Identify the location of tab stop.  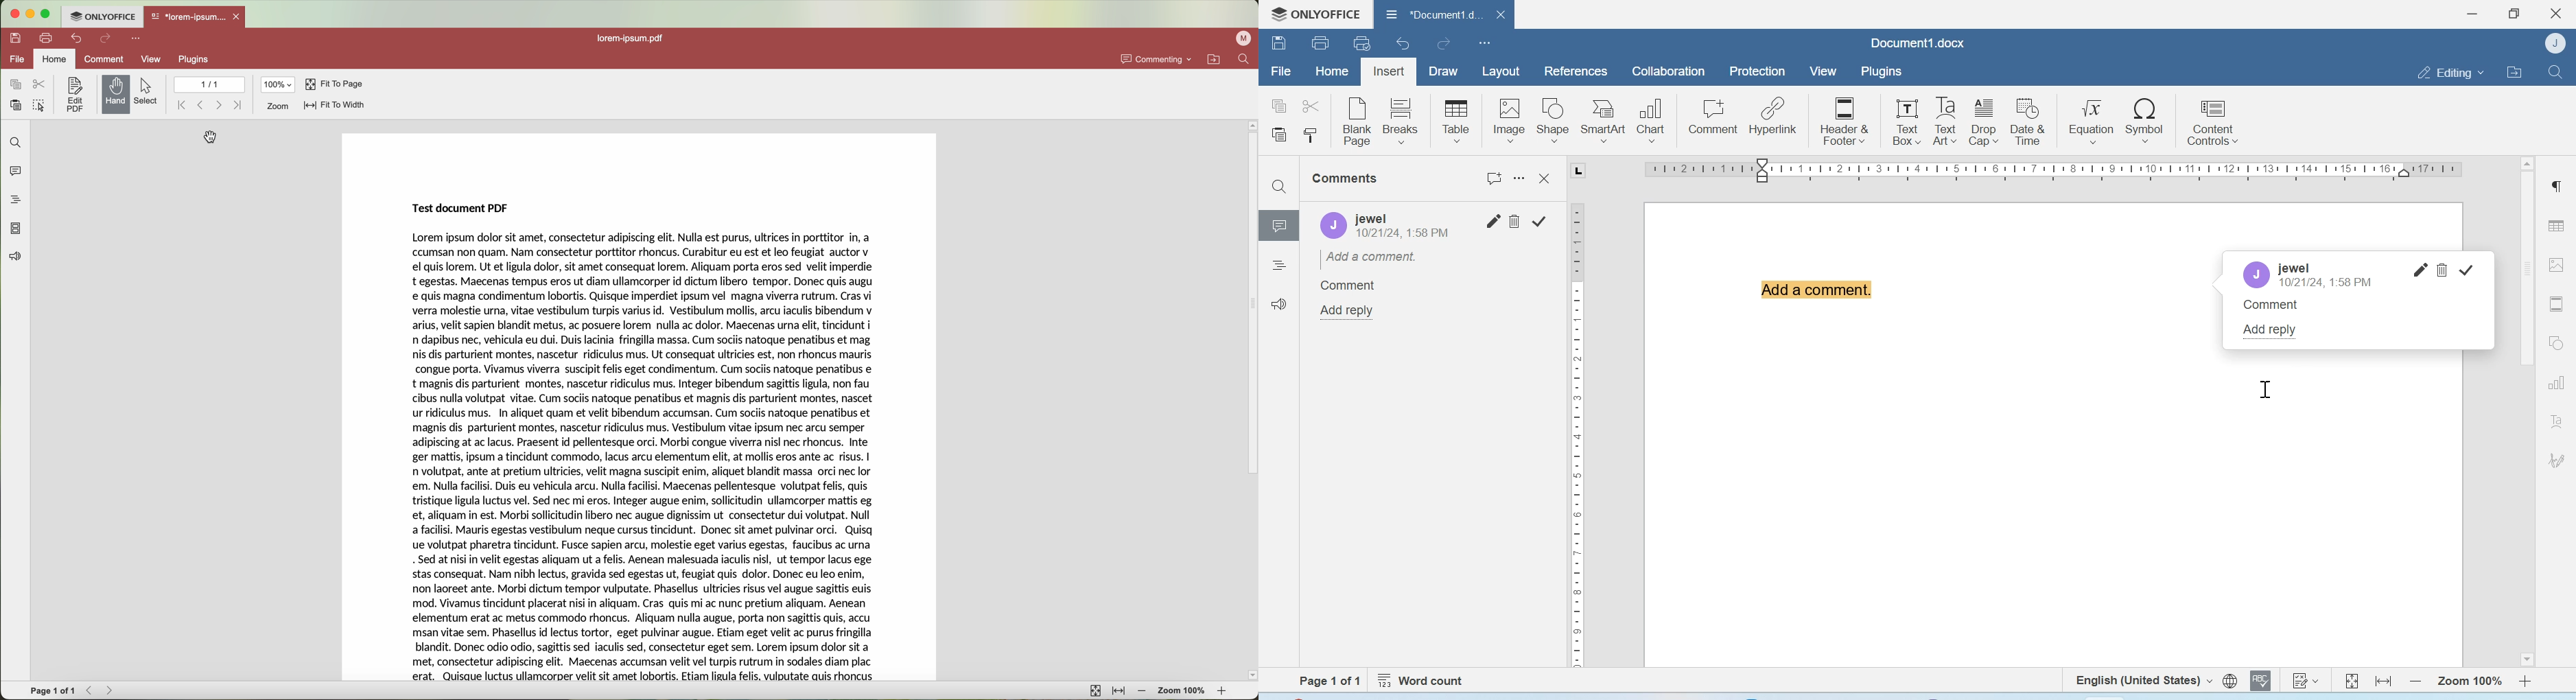
(1583, 171).